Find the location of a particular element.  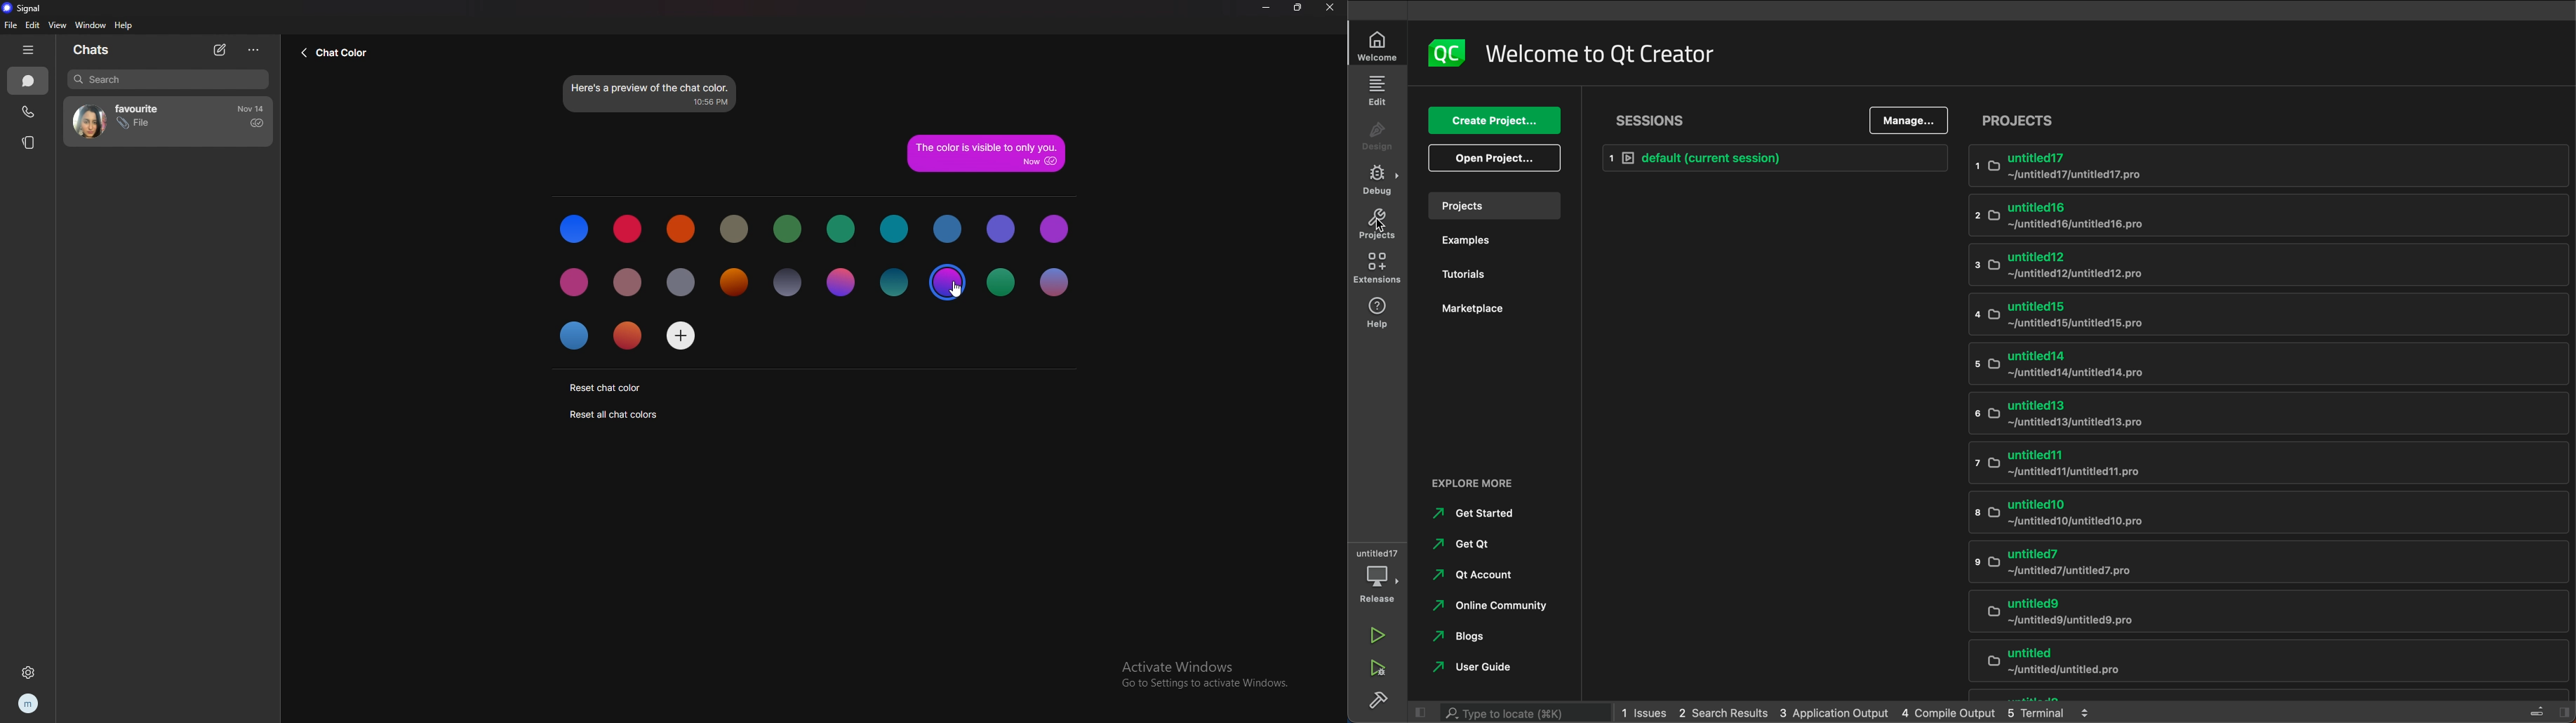

cursor is located at coordinates (953, 288).